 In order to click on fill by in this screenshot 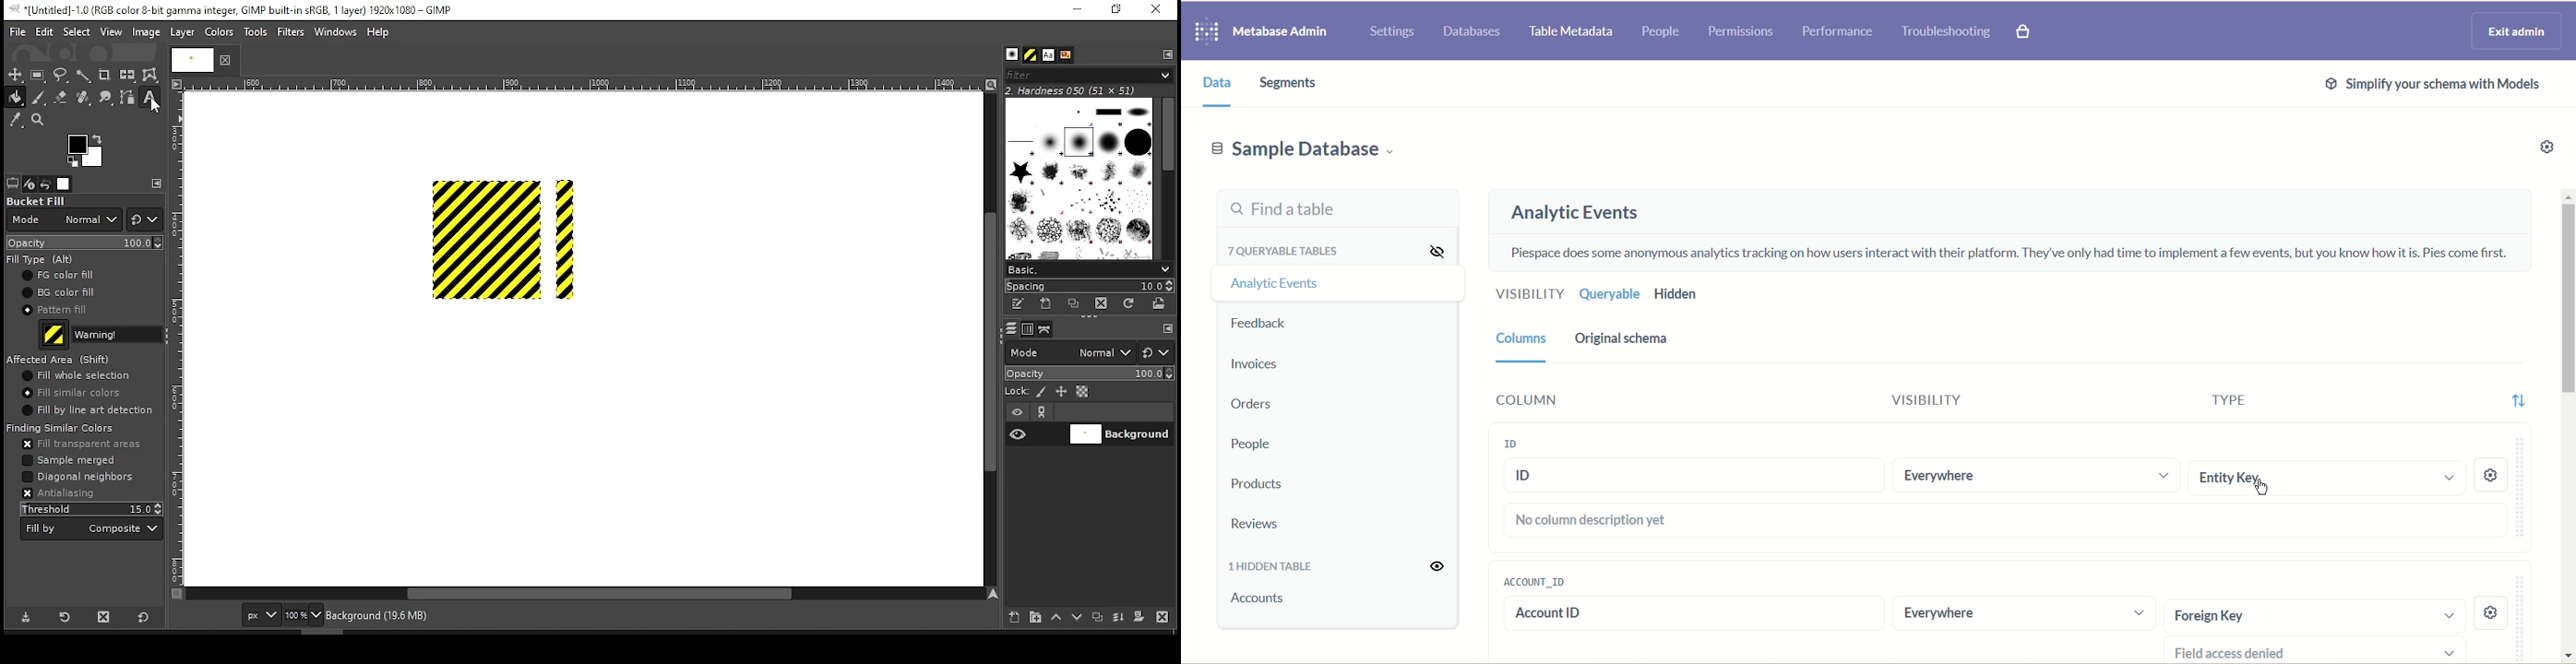, I will do `click(91, 529)`.